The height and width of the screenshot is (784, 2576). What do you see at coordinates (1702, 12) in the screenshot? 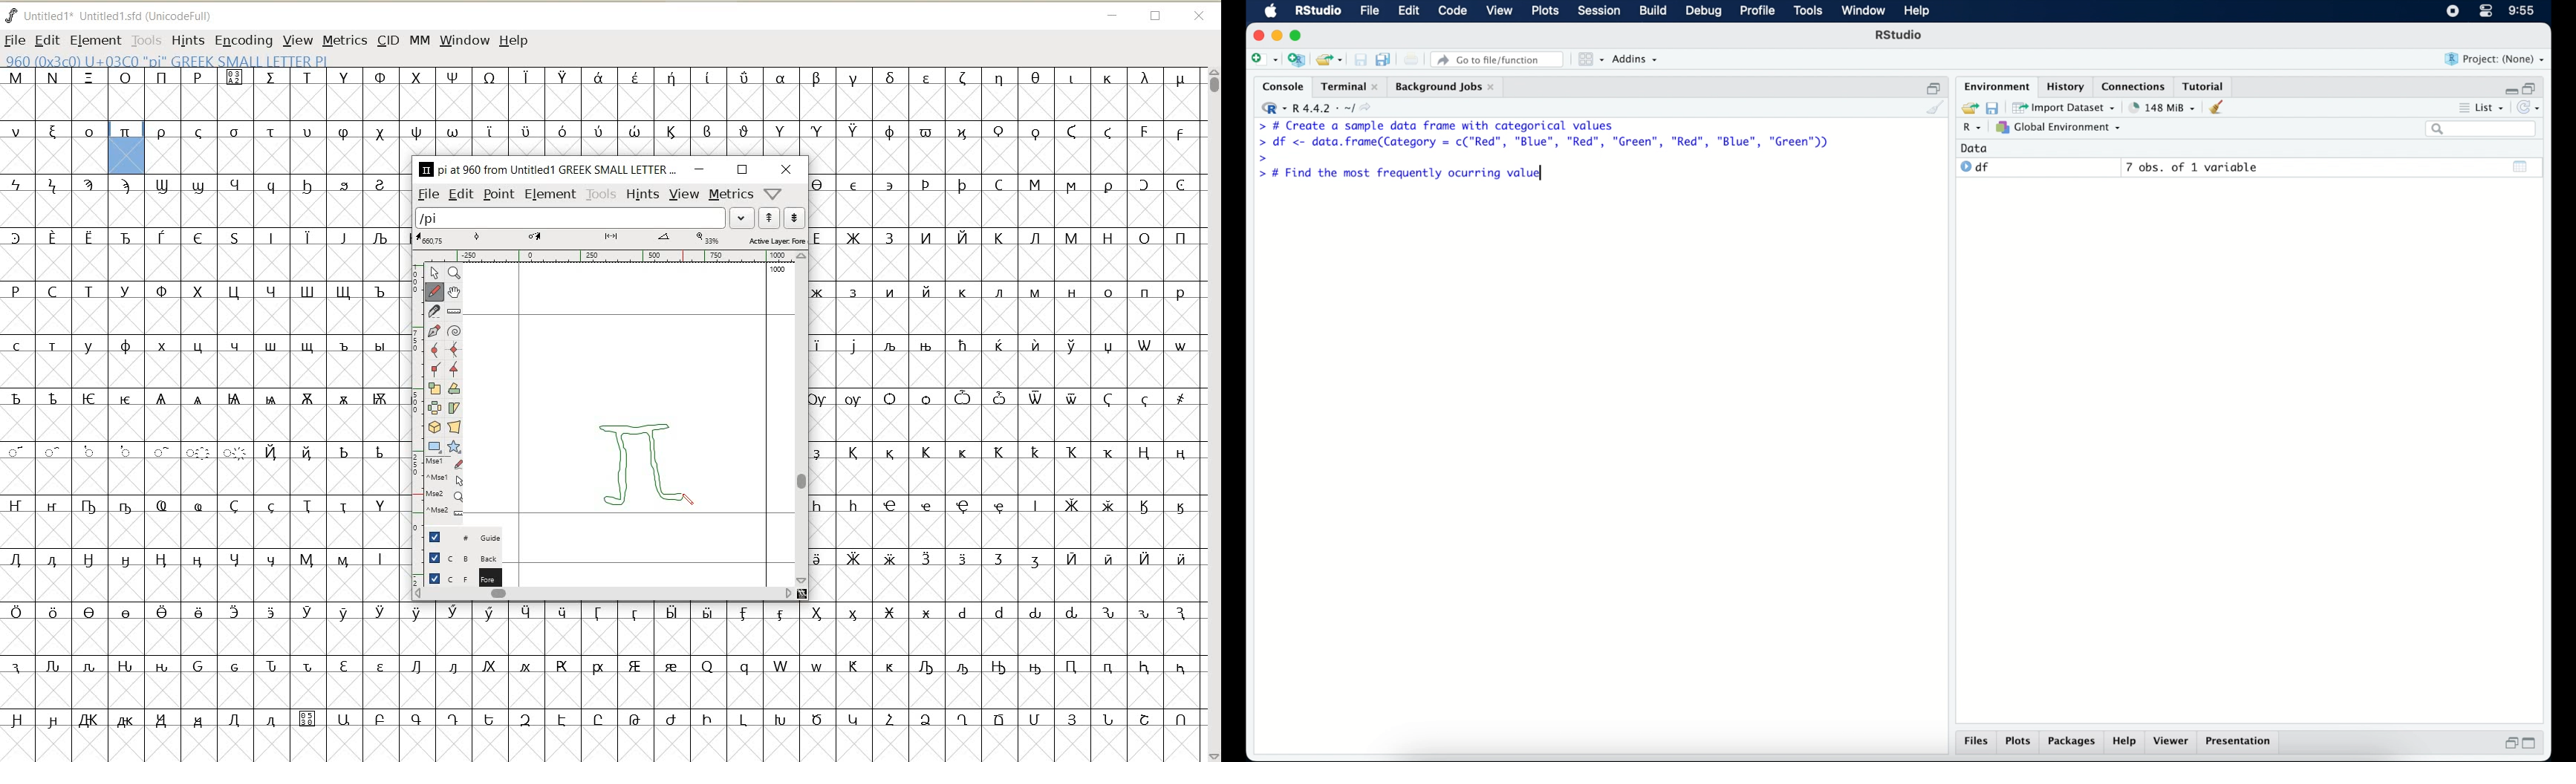
I see `debug` at bounding box center [1702, 12].